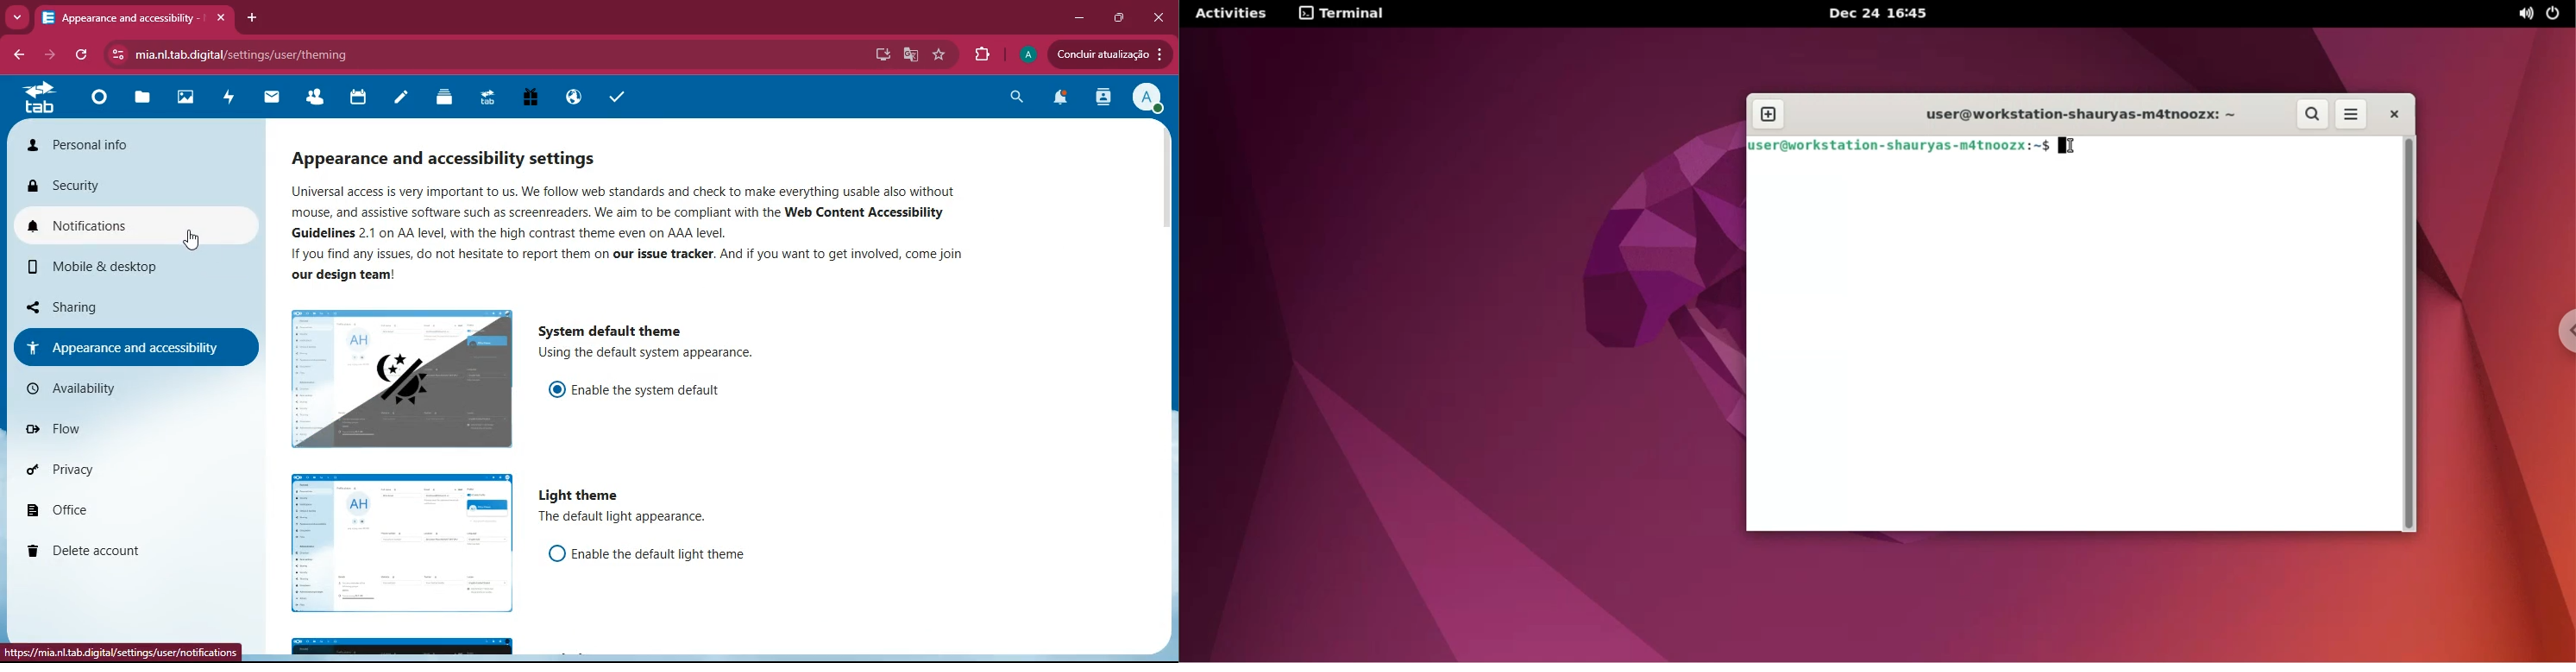 The image size is (2576, 672). What do you see at coordinates (243, 54) in the screenshot?
I see `mia.nltab.digital/settings/user/theming` at bounding box center [243, 54].